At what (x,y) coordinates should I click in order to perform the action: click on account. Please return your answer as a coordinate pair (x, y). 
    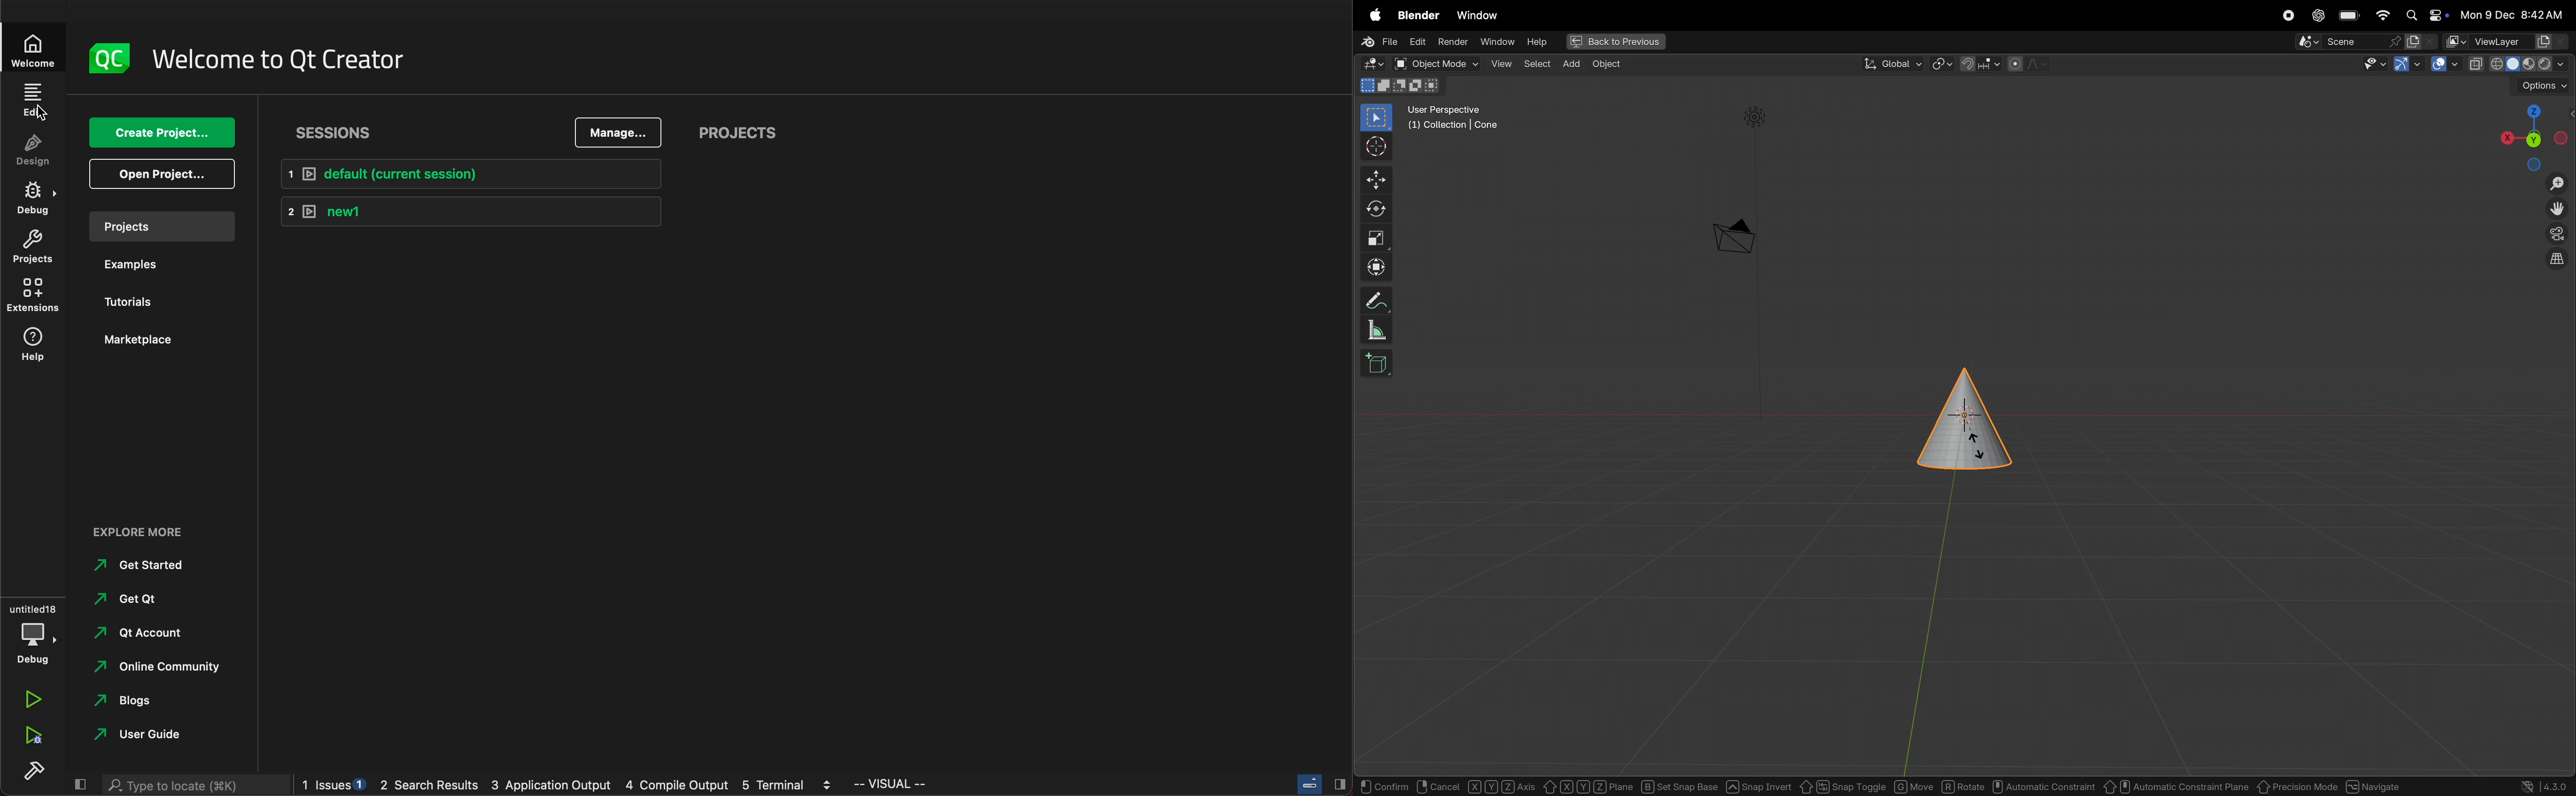
    Looking at the image, I should click on (140, 632).